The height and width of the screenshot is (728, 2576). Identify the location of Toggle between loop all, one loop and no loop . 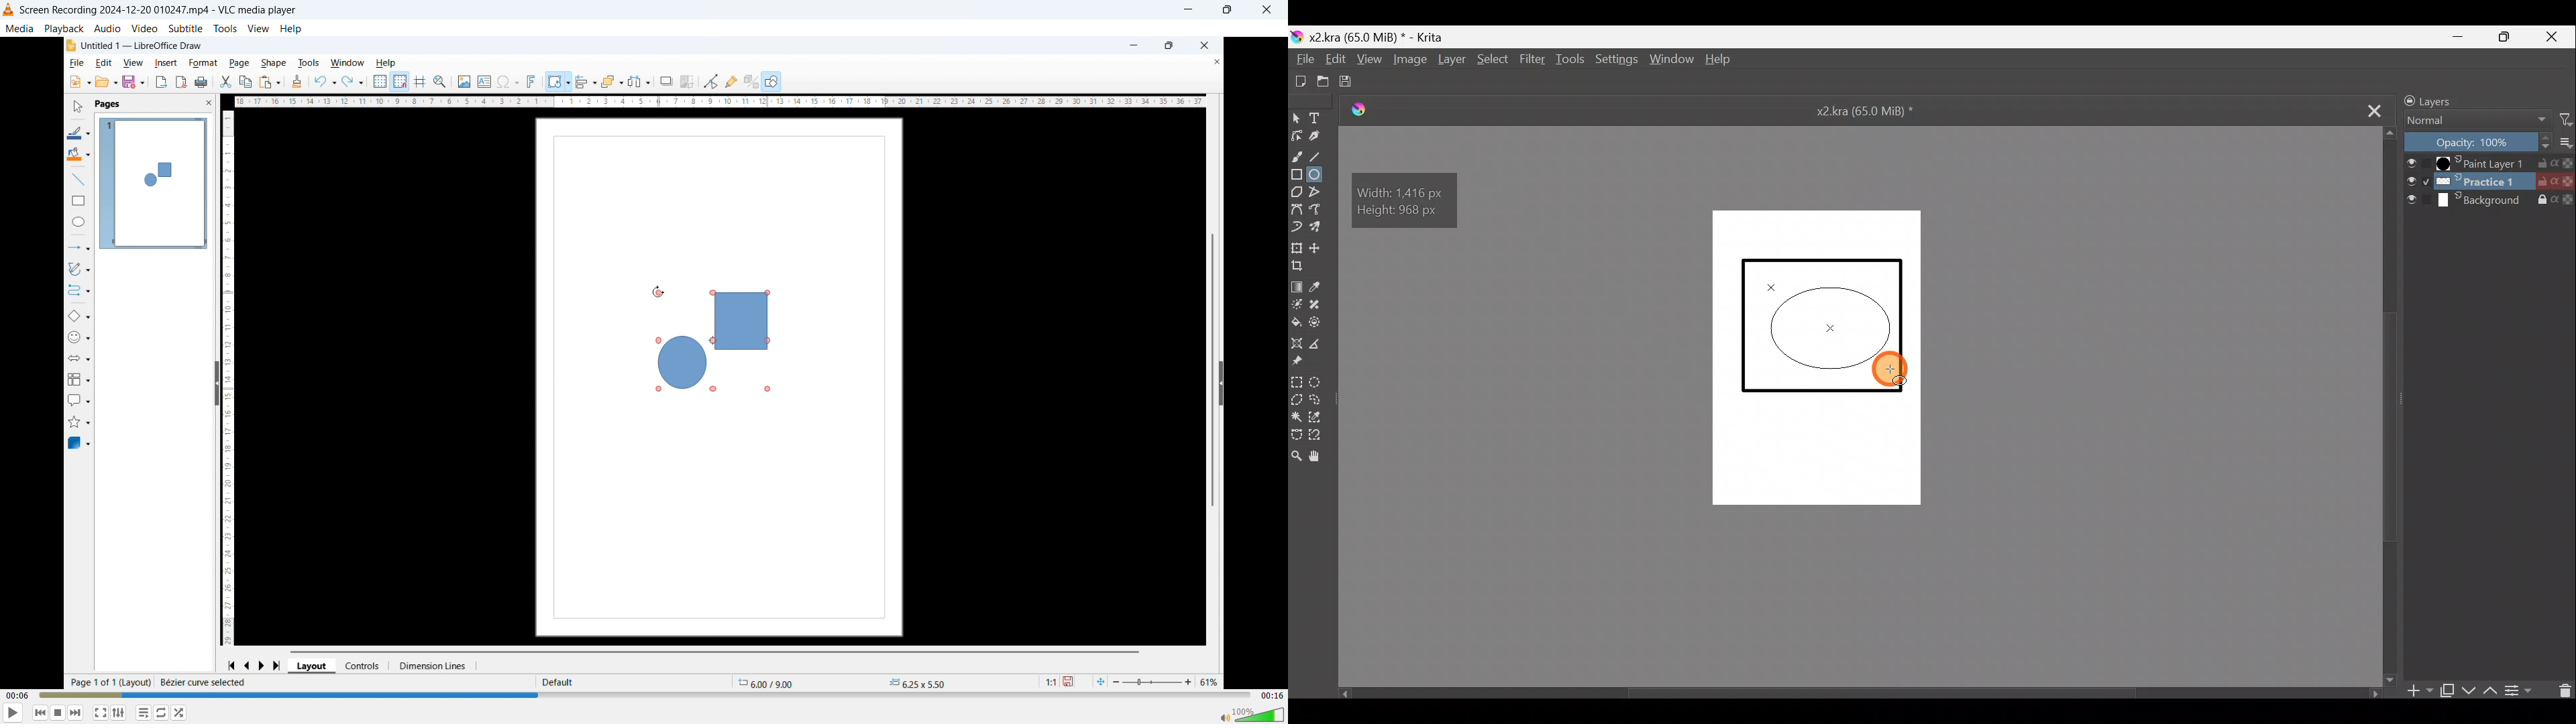
(144, 713).